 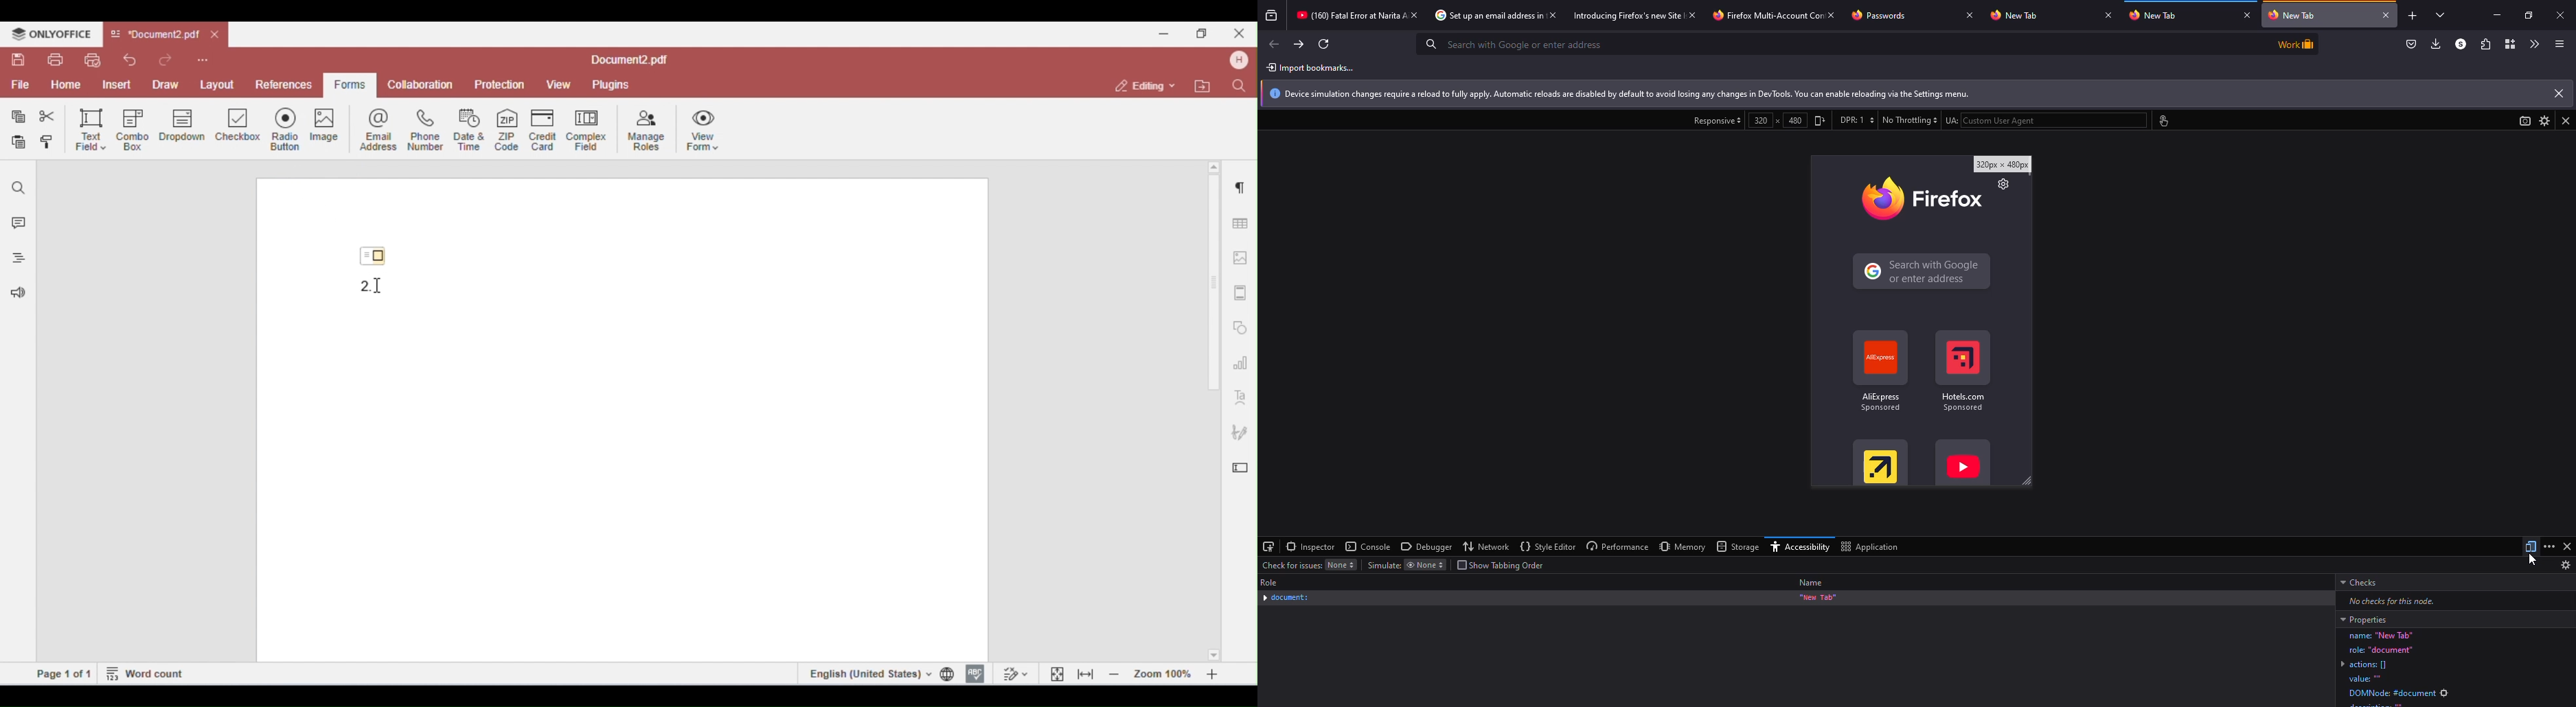 I want to click on close, so click(x=2562, y=13).